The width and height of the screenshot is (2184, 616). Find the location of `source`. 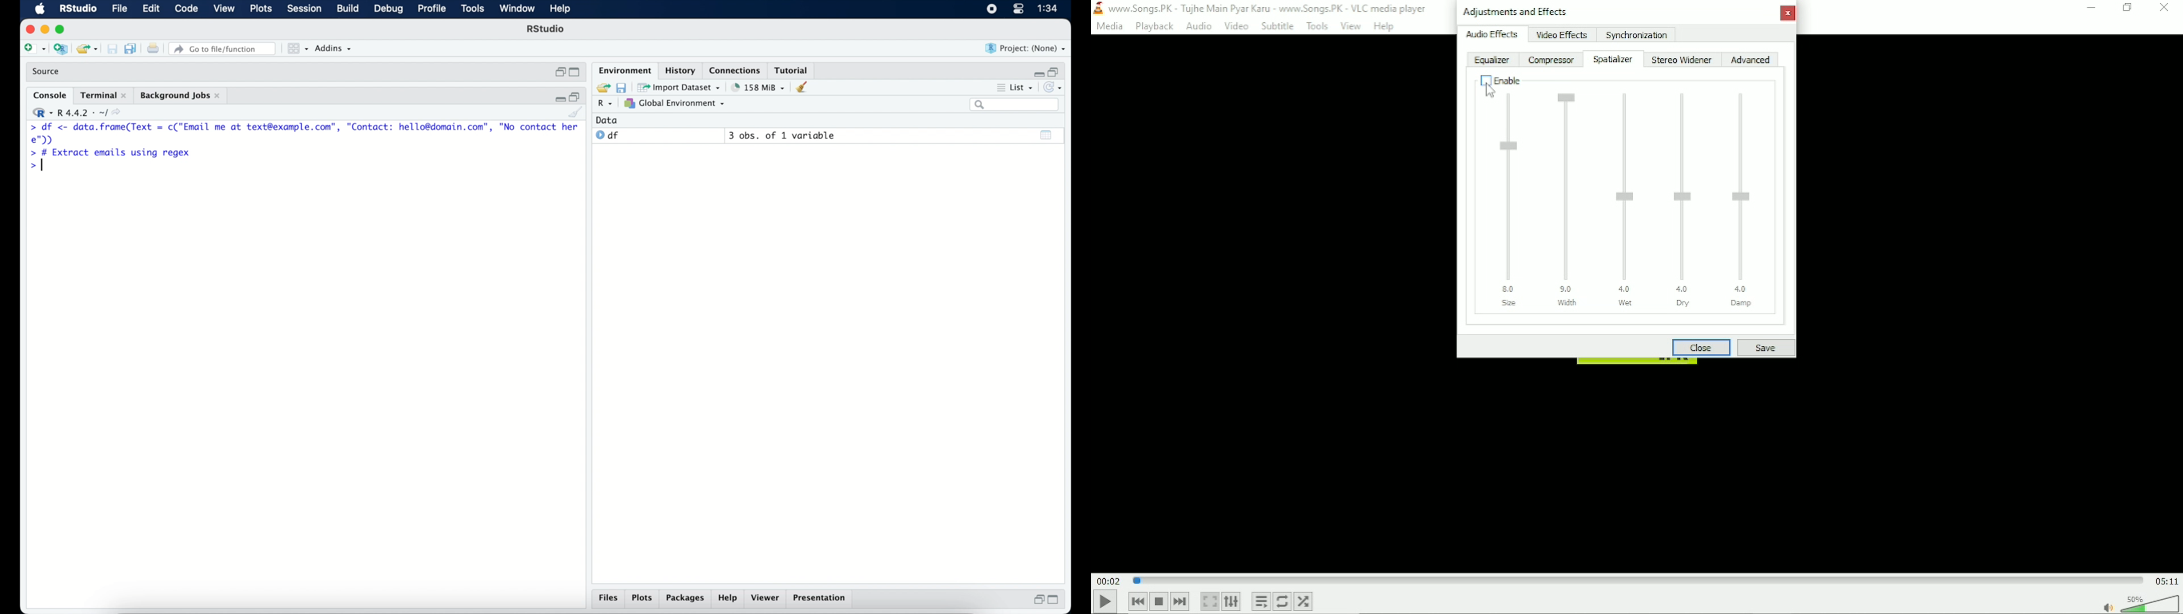

source is located at coordinates (48, 72).